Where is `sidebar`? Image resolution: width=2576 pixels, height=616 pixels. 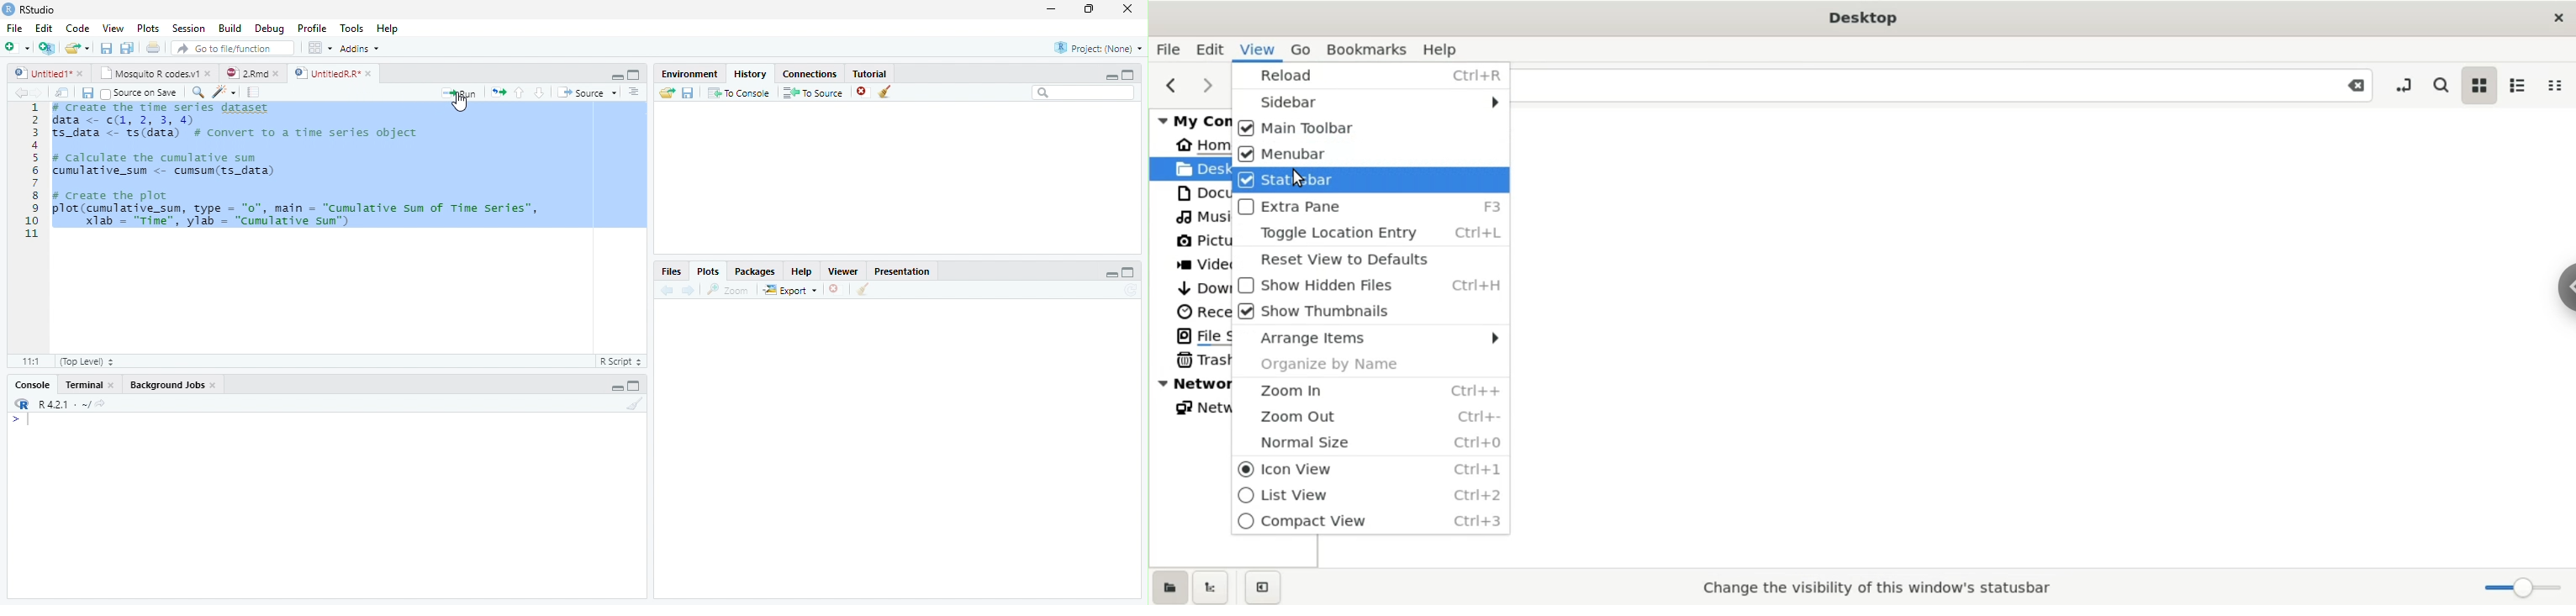
sidebar is located at coordinates (2567, 285).